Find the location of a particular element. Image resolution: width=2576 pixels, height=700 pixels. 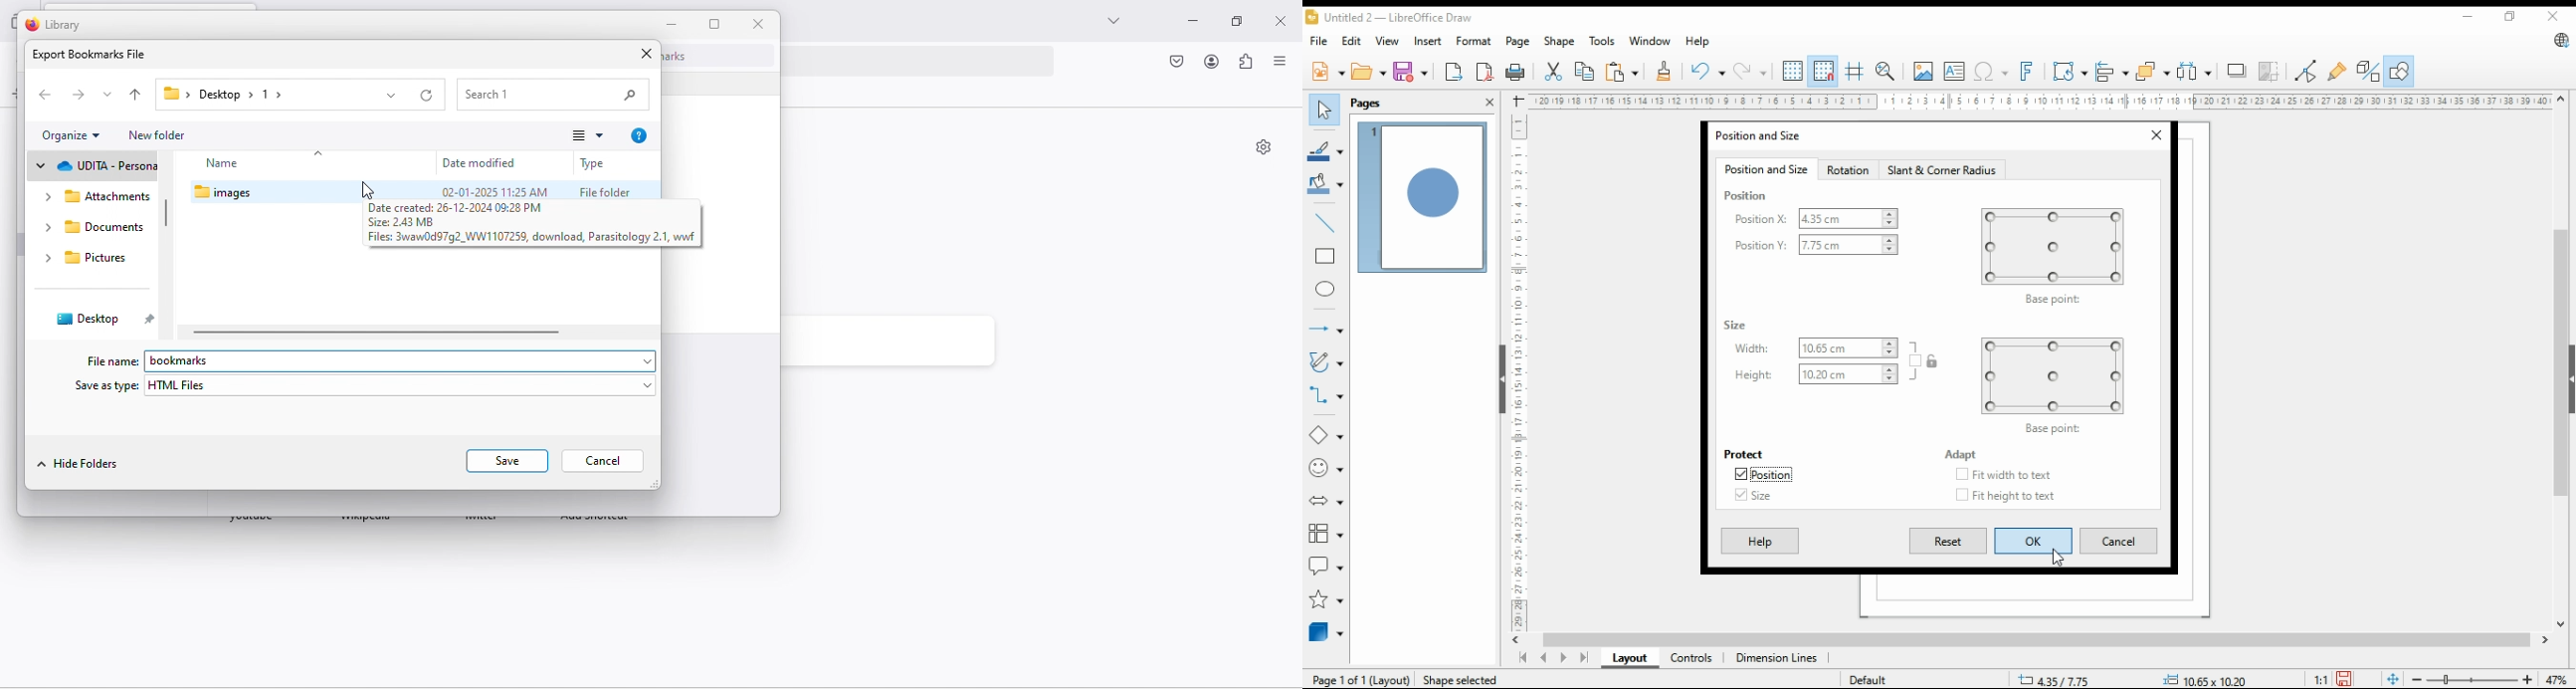

organize is located at coordinates (72, 136).